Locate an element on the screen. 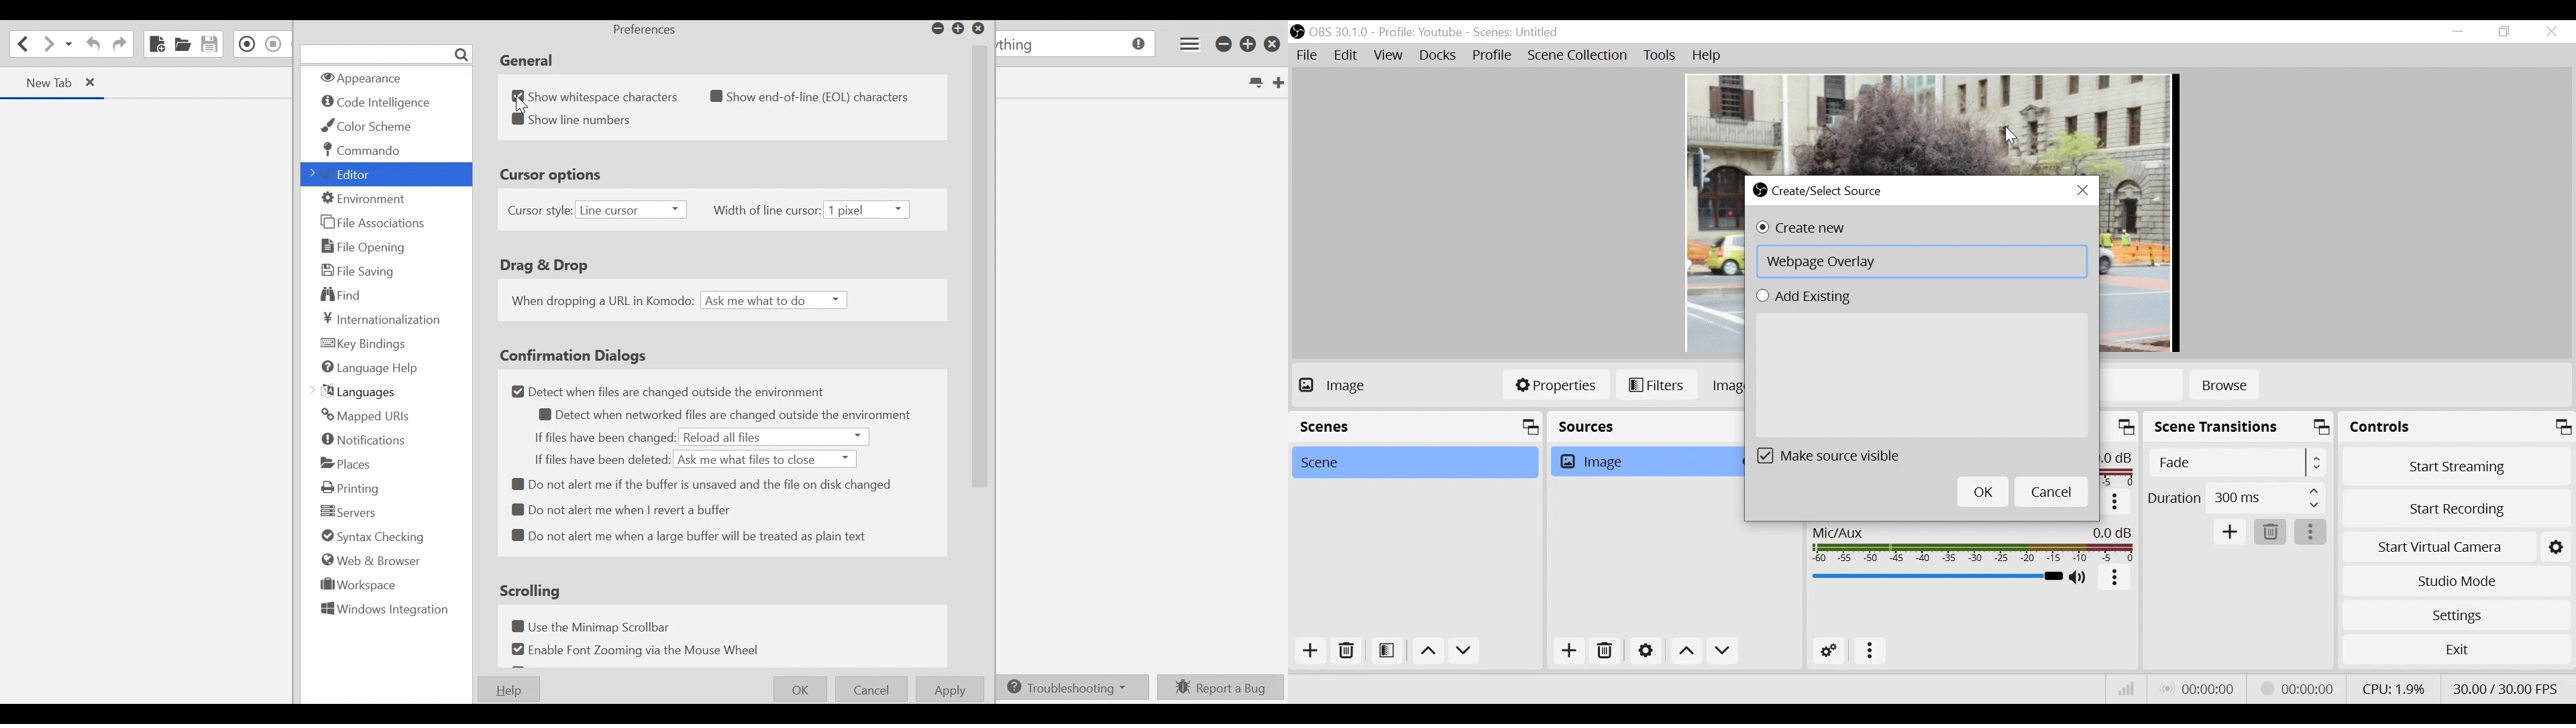 The image size is (2576, 728). Move down is located at coordinates (1466, 652).